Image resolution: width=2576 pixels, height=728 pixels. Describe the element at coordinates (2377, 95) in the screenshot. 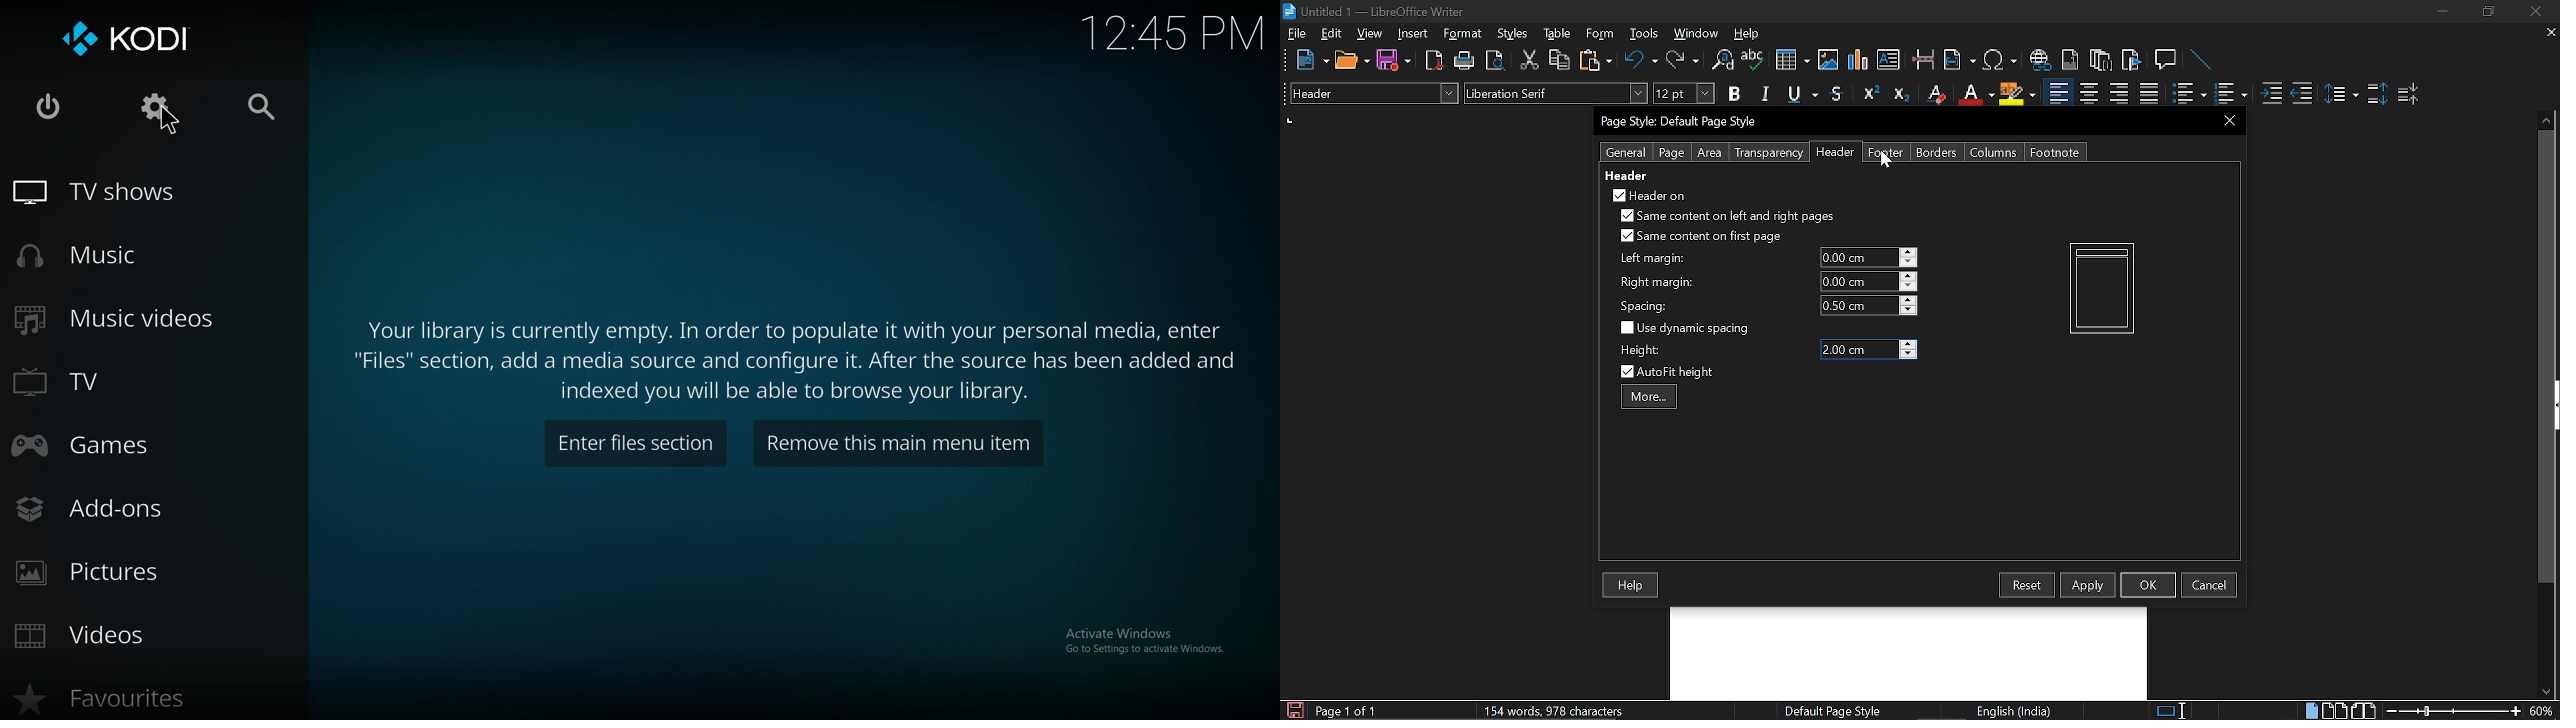

I see `Increase paragraph spacing` at that location.